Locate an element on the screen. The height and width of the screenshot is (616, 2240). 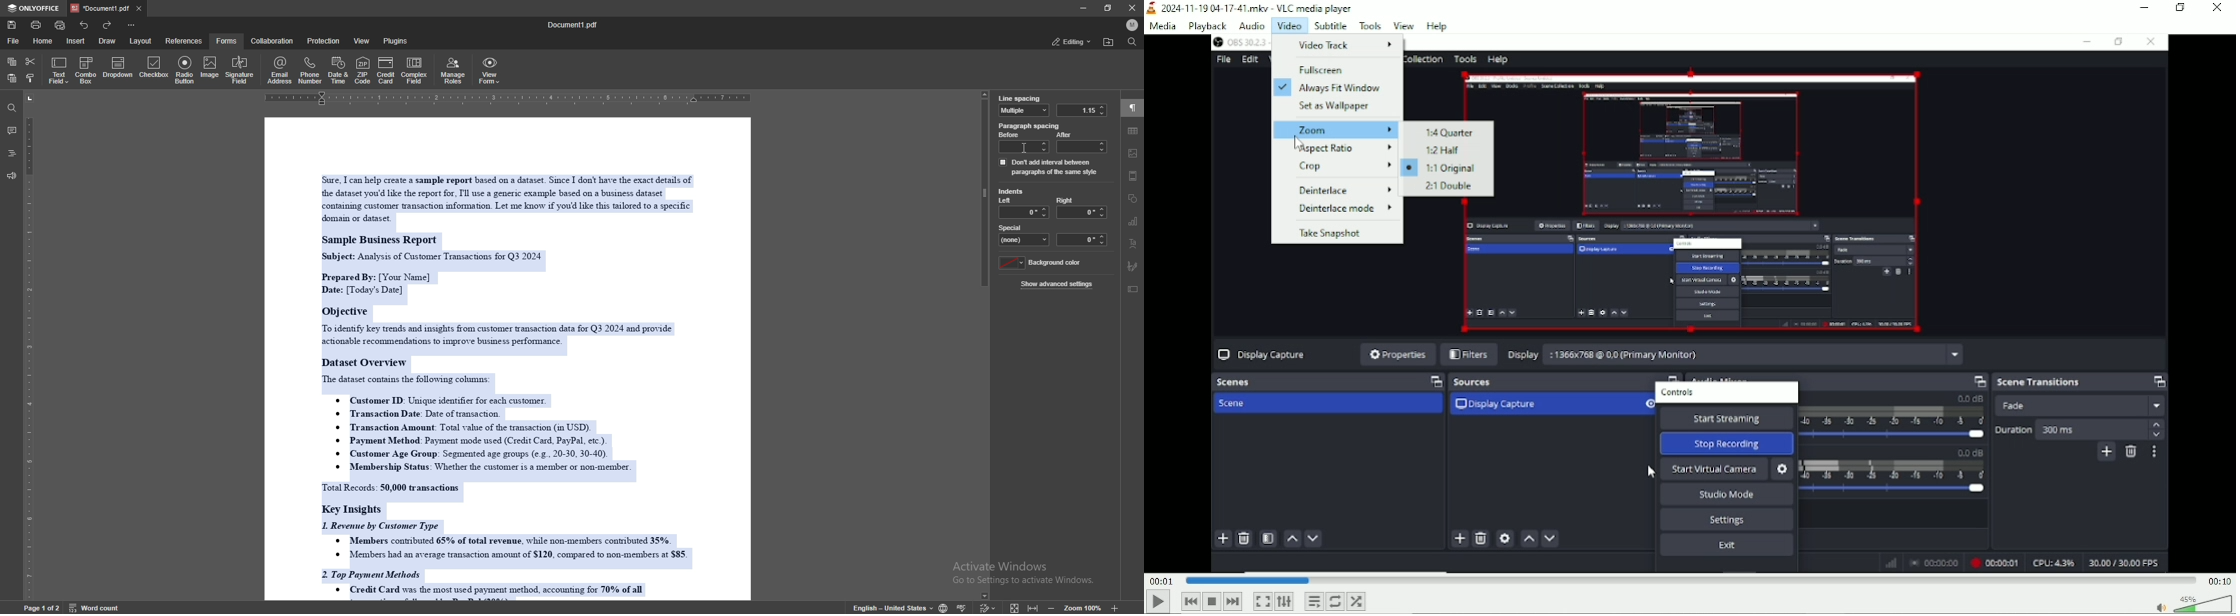
email address is located at coordinates (280, 70).